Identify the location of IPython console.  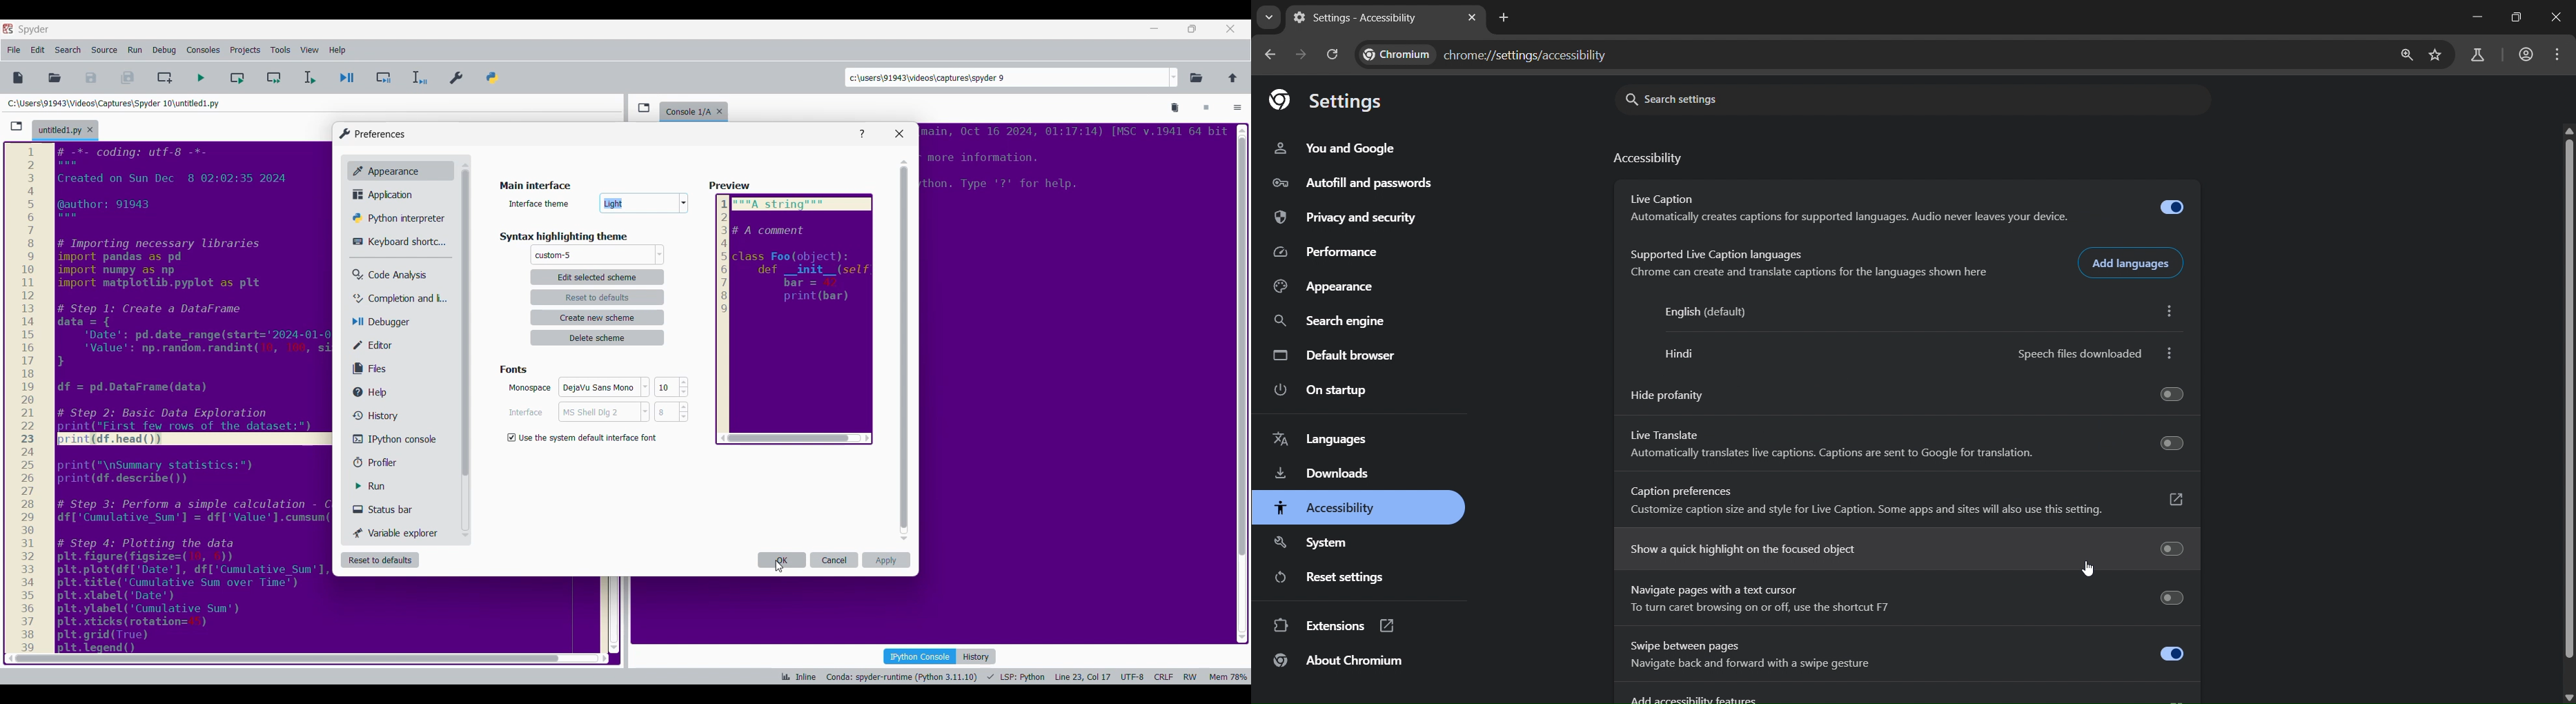
(390, 439).